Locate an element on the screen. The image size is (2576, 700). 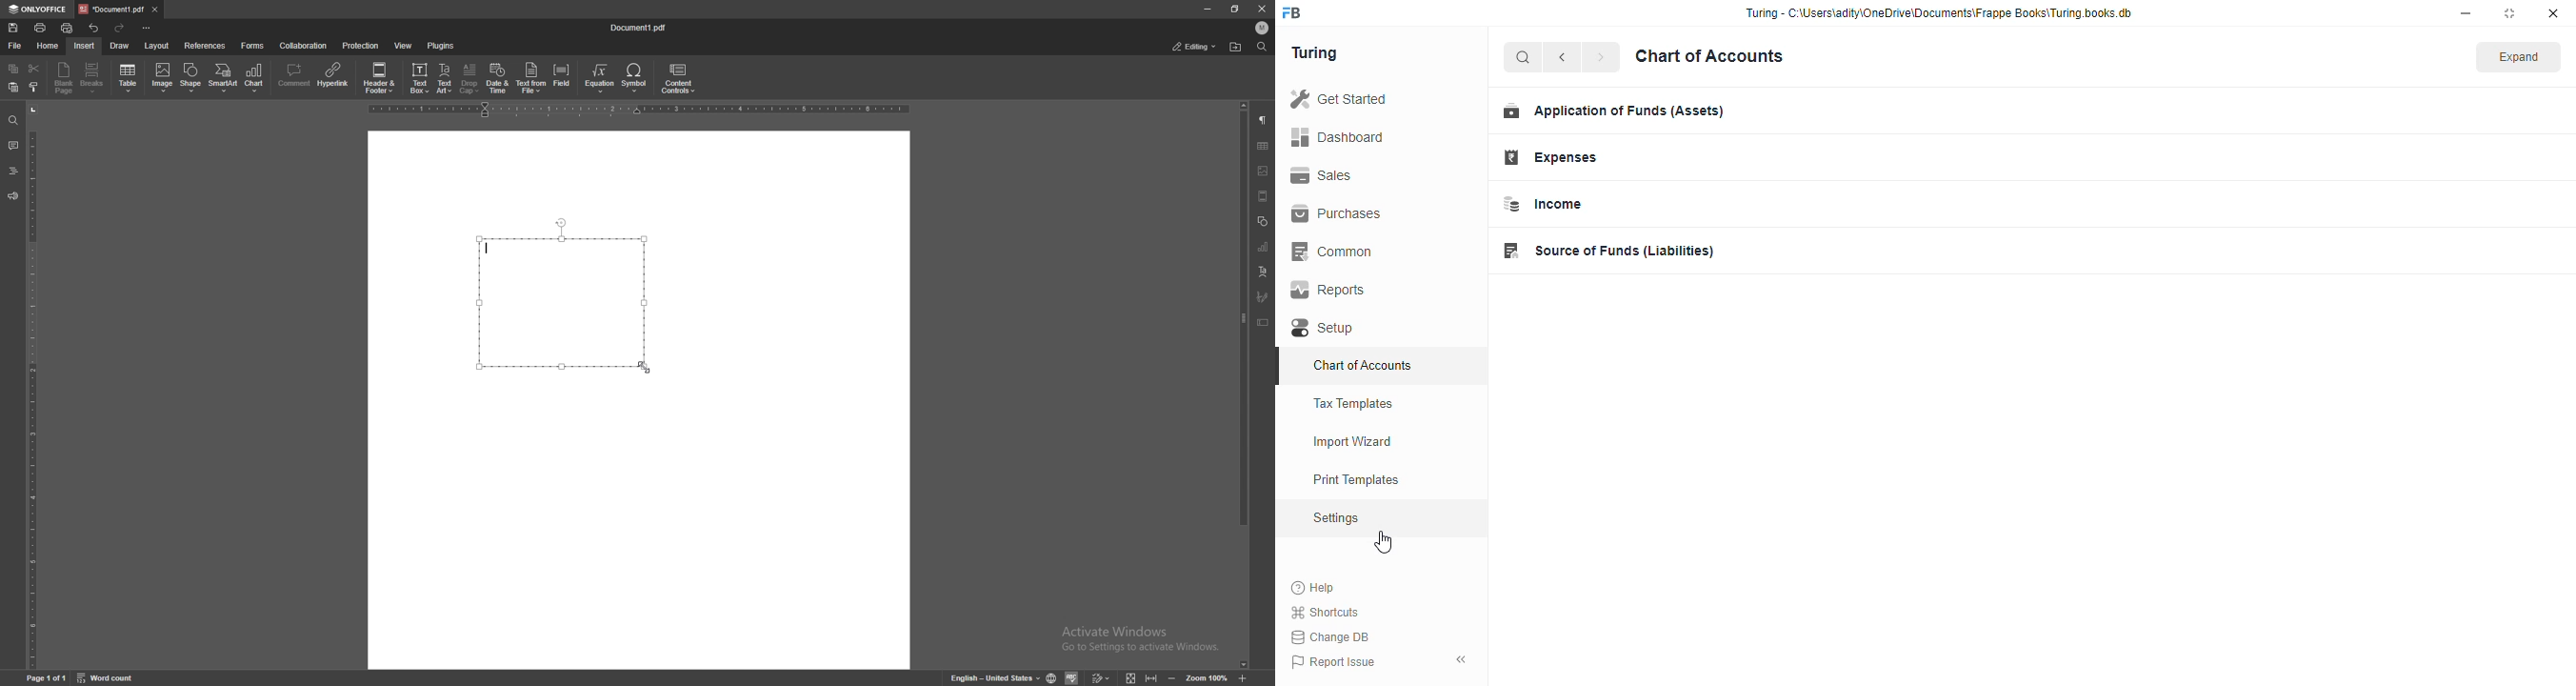
Expenses is located at coordinates (1813, 159).